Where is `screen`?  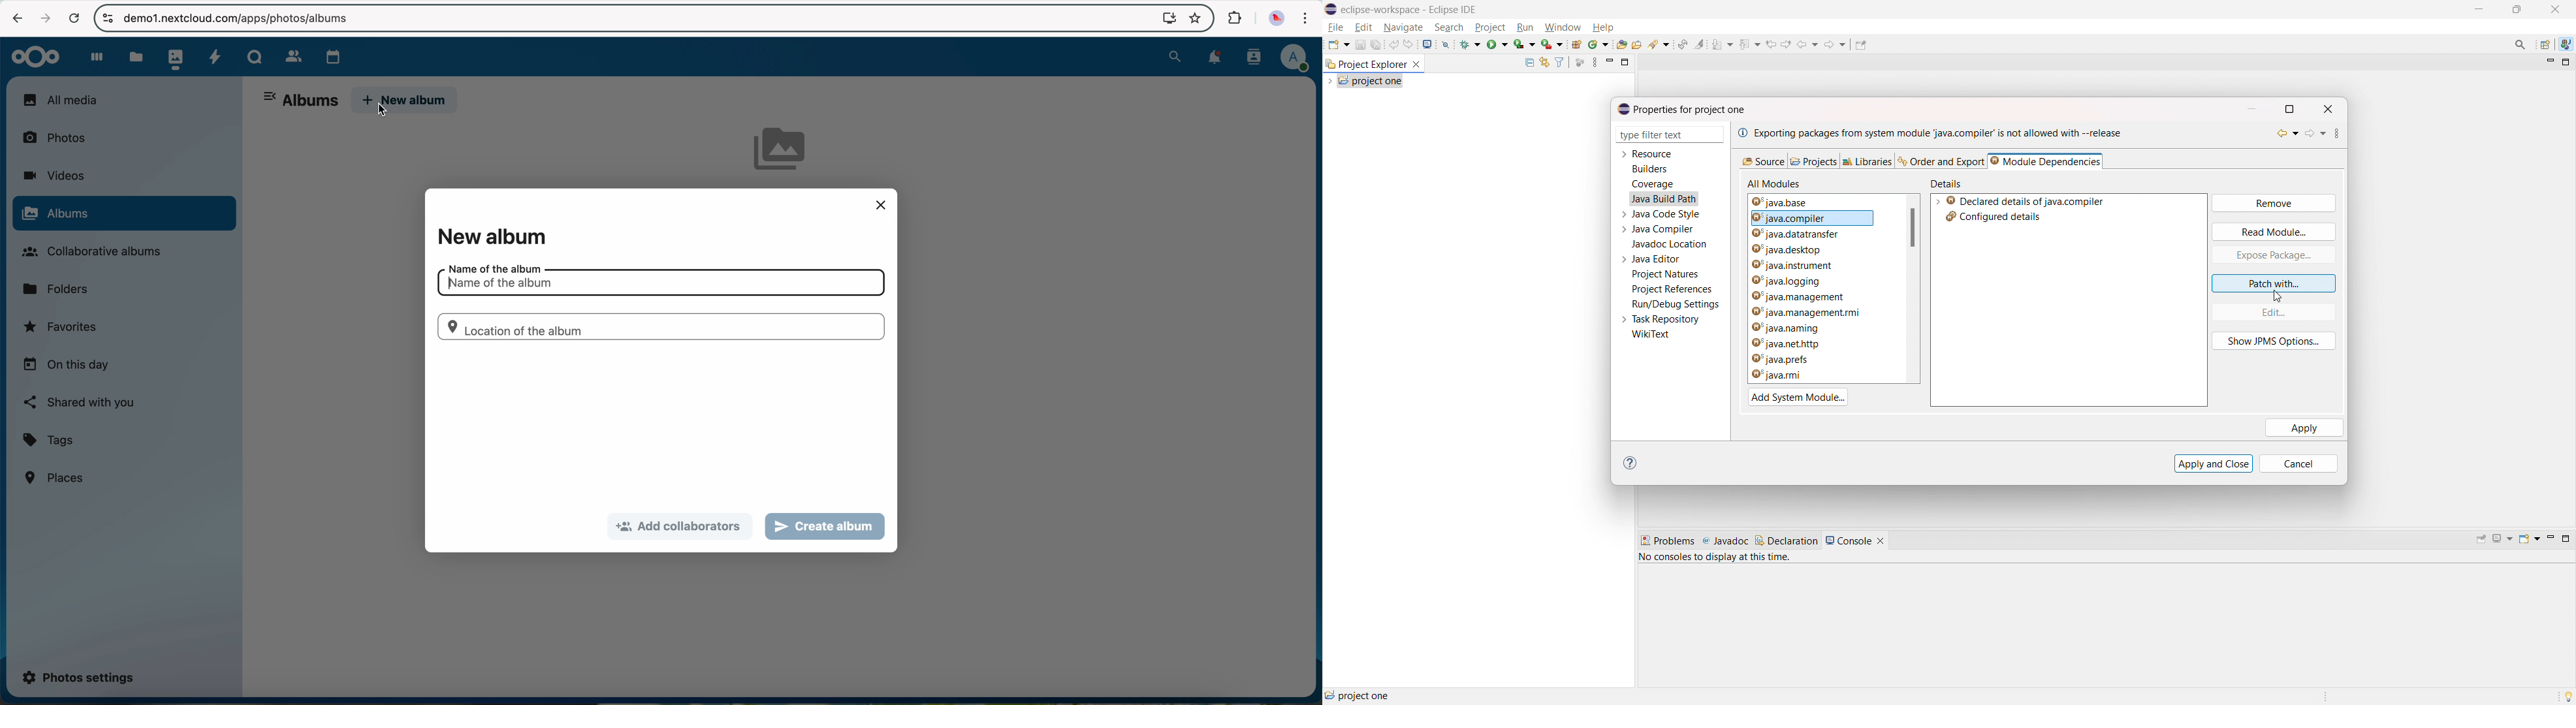
screen is located at coordinates (1164, 18).